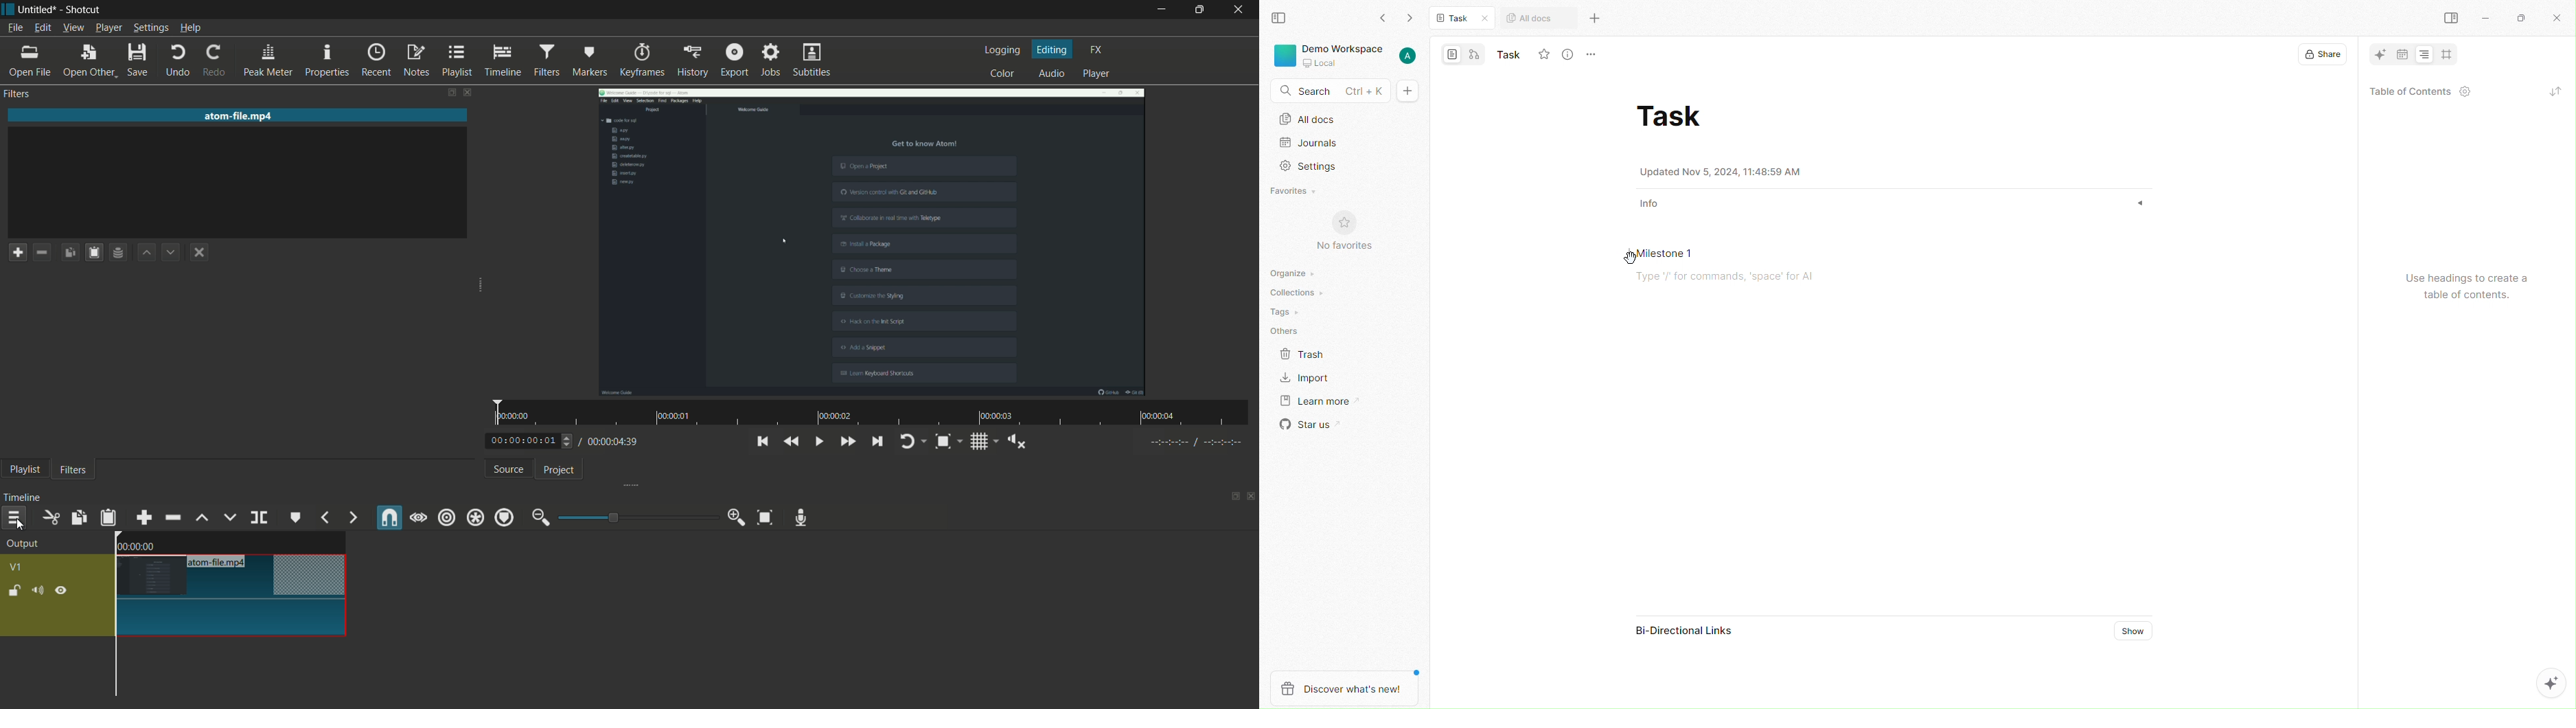  What do you see at coordinates (417, 61) in the screenshot?
I see `notes` at bounding box center [417, 61].